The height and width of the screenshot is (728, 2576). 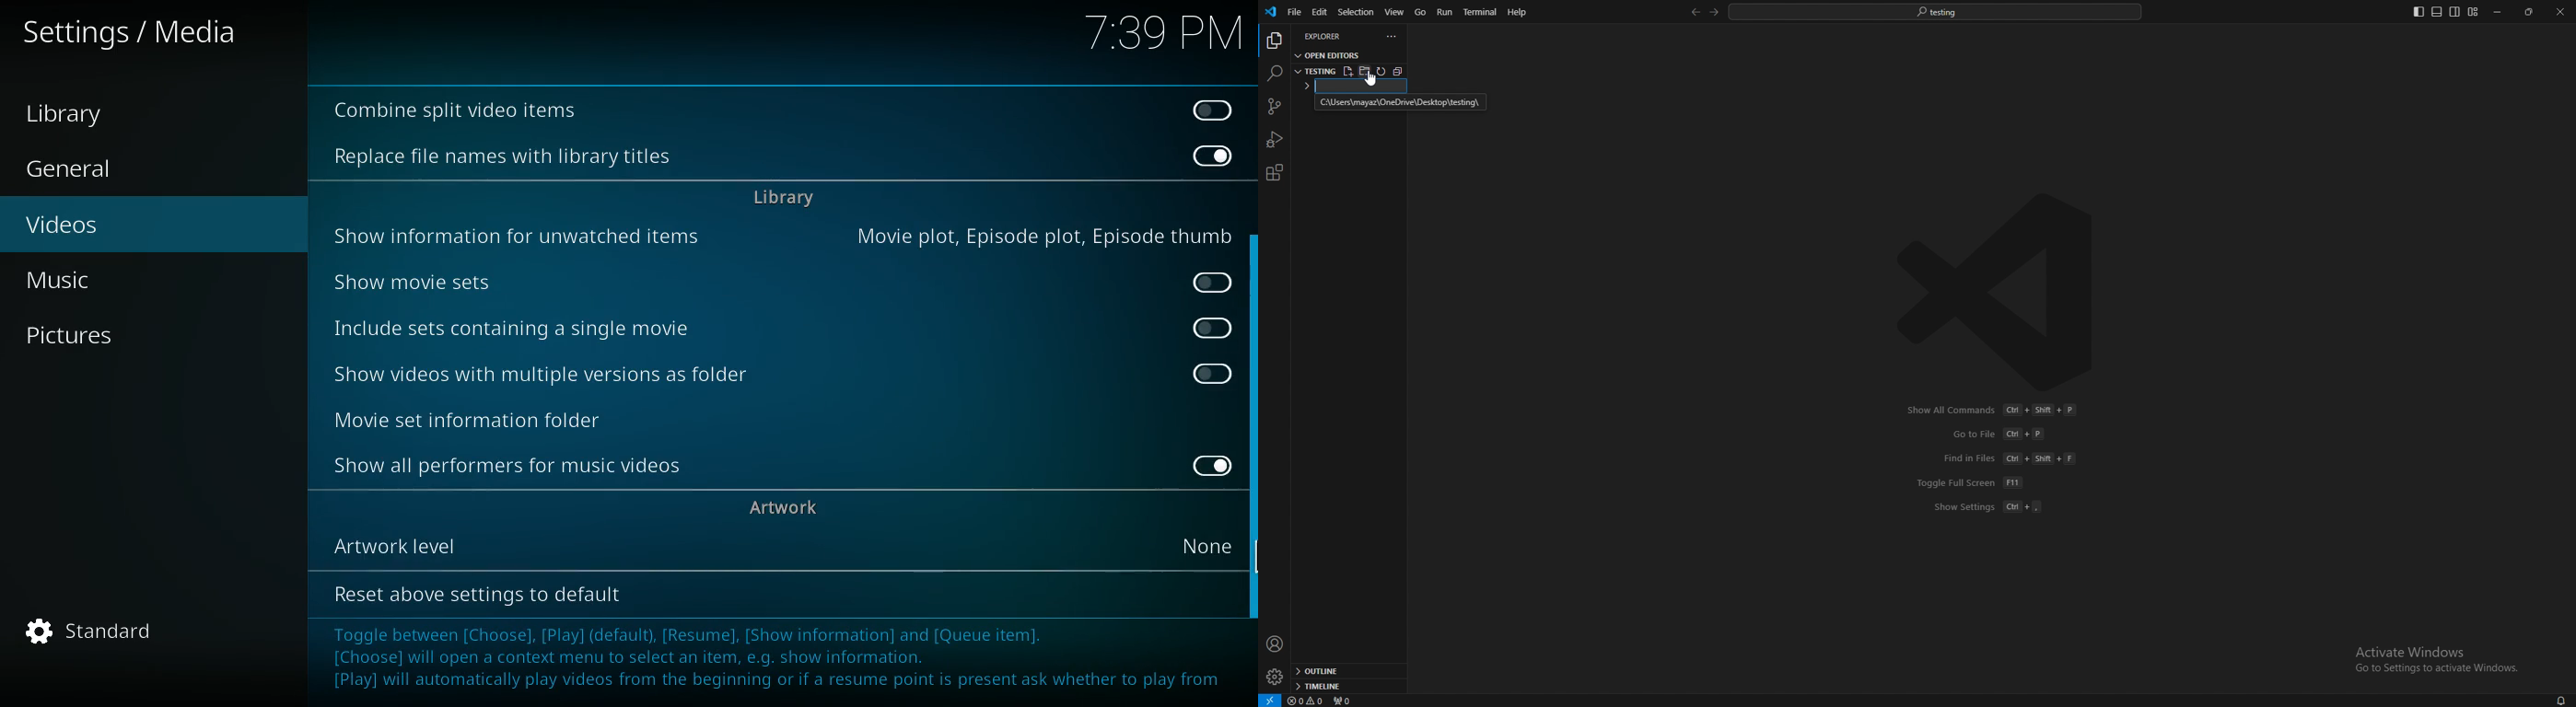 What do you see at coordinates (1274, 73) in the screenshot?
I see `search` at bounding box center [1274, 73].